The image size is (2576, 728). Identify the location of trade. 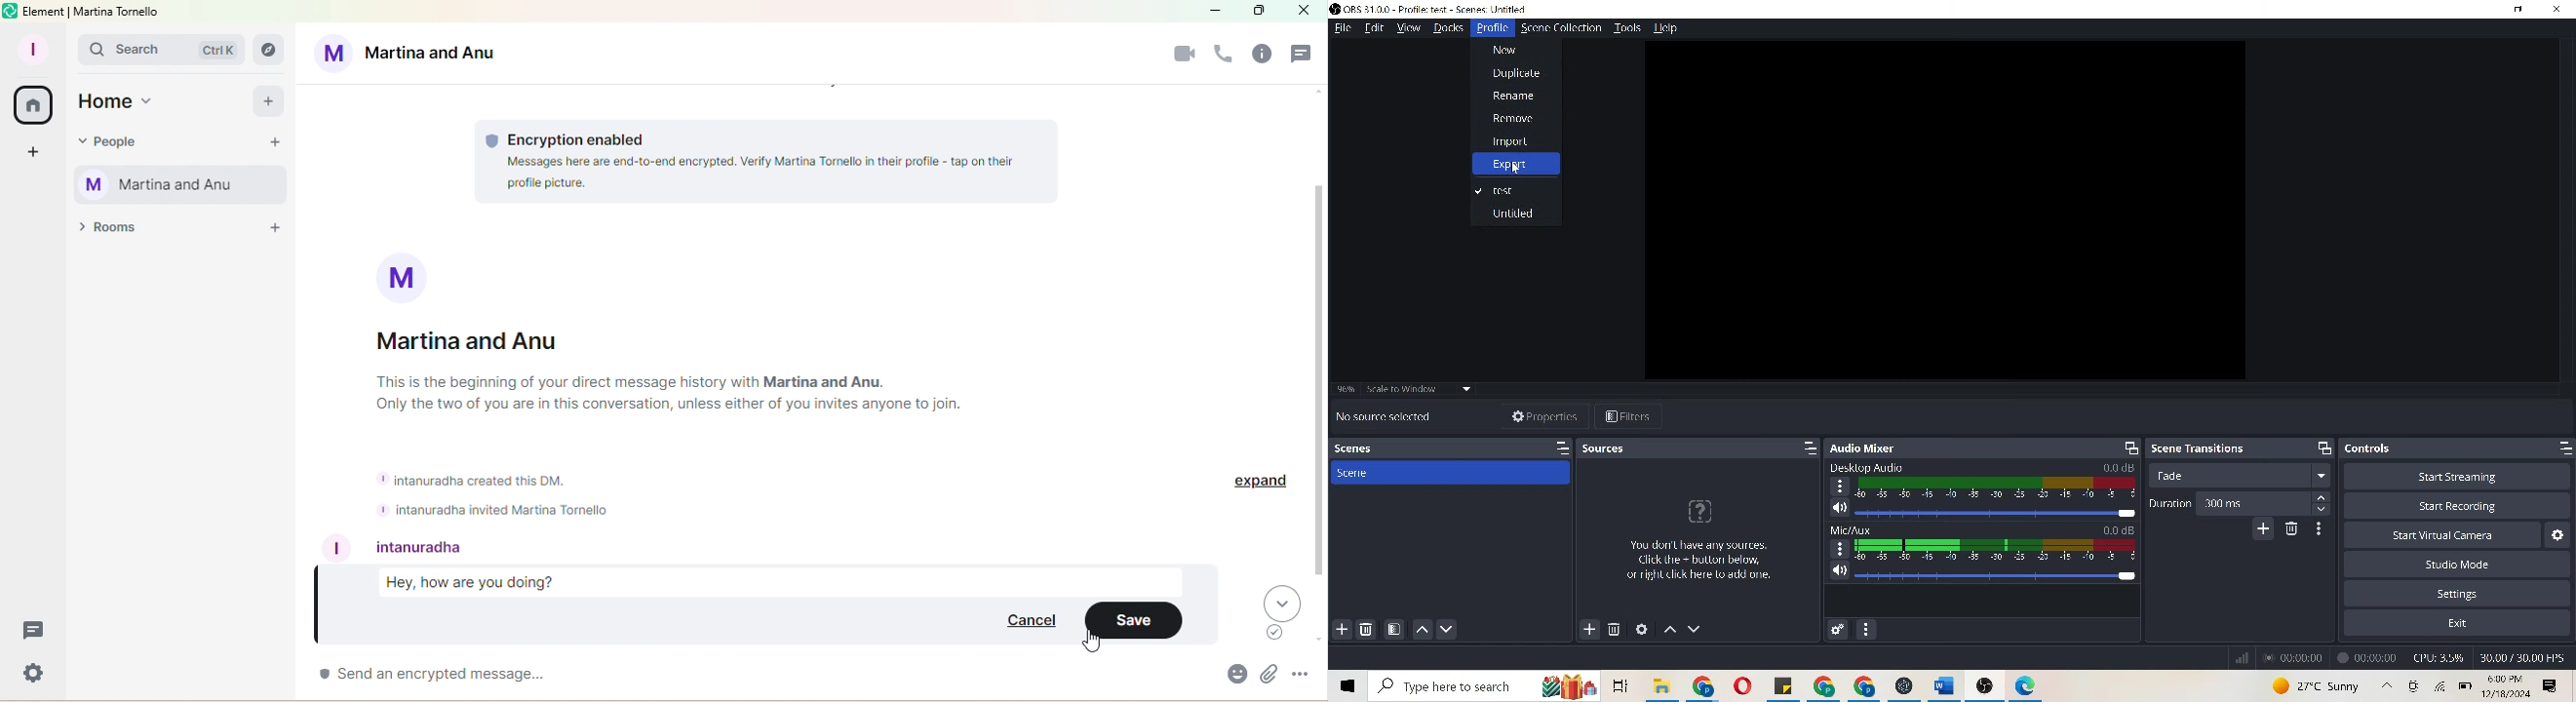
(2239, 480).